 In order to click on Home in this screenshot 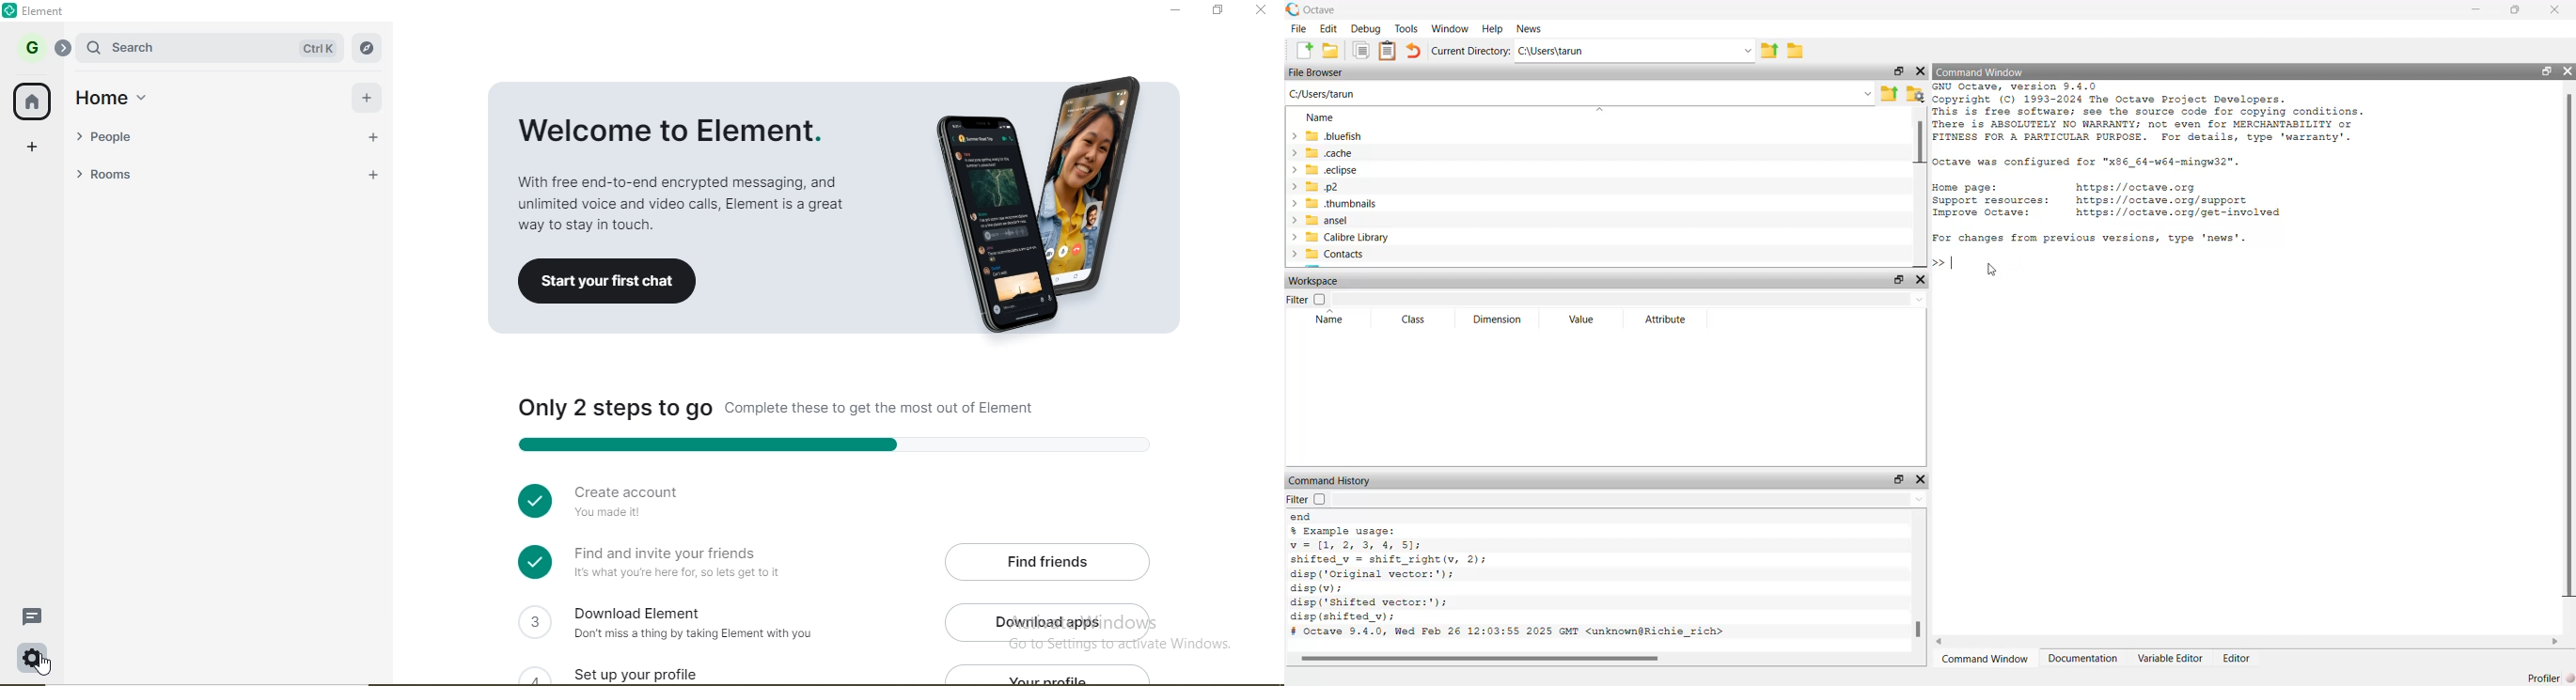, I will do `click(120, 96)`.